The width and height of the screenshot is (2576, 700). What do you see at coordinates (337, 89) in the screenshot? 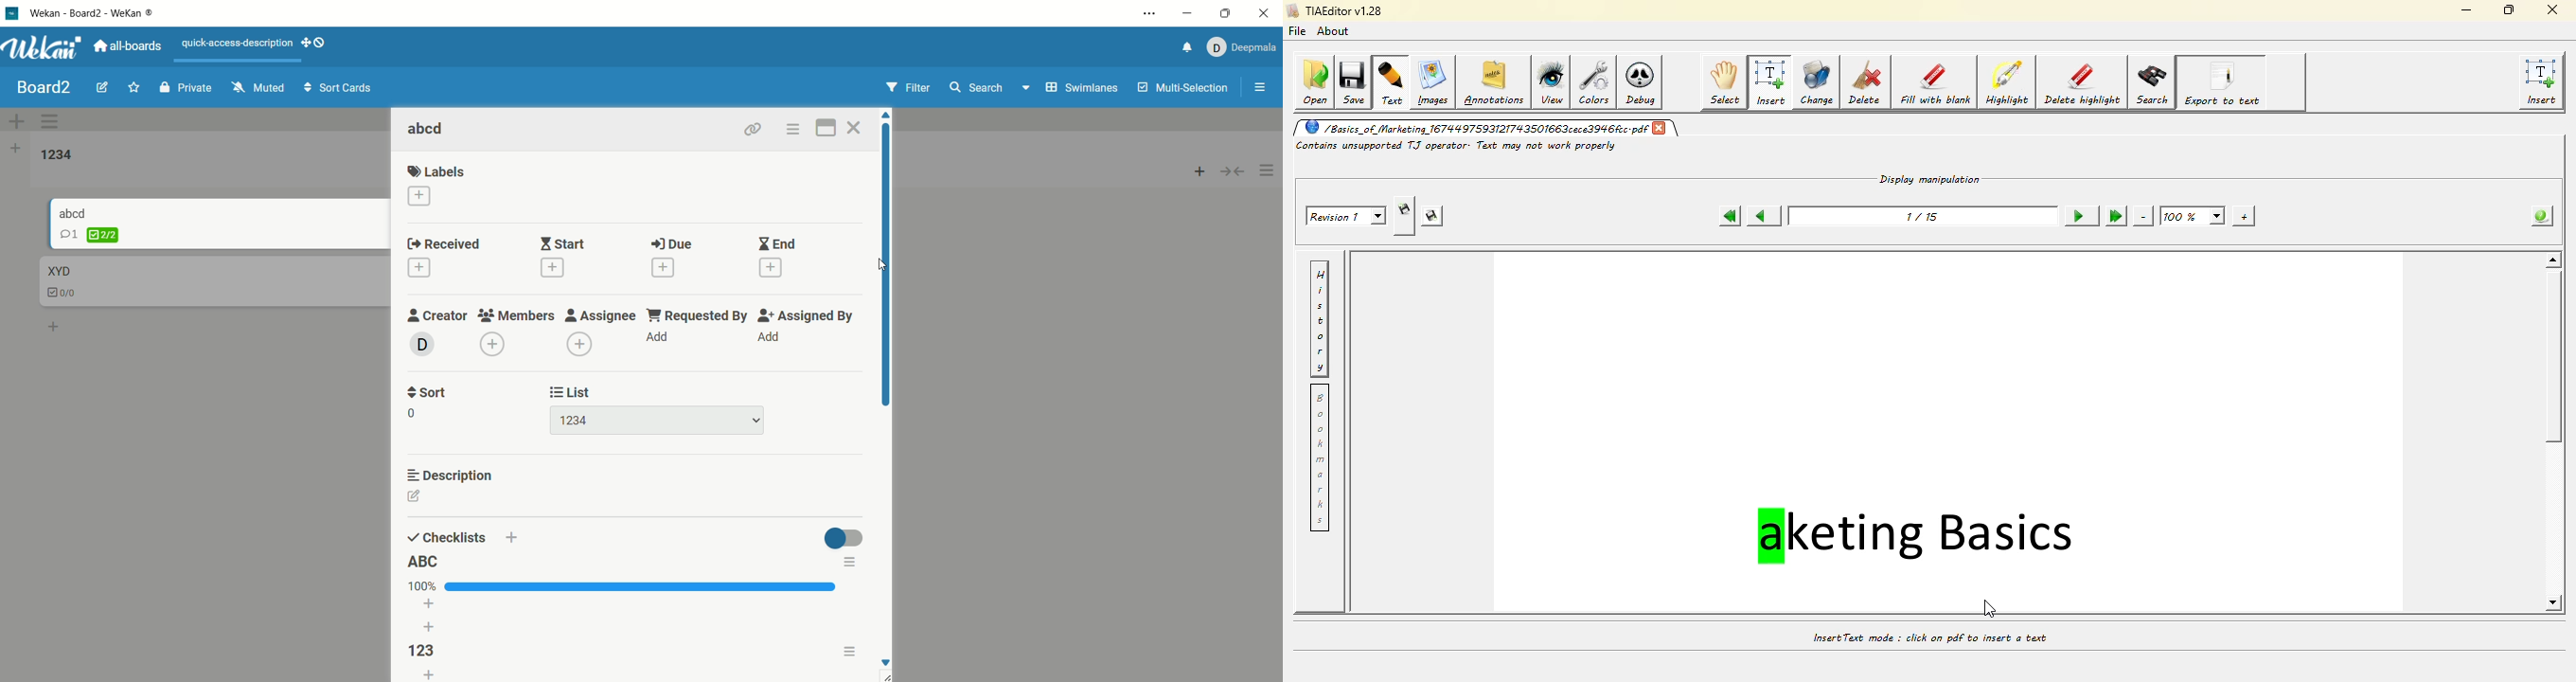
I see `sort cards` at bounding box center [337, 89].